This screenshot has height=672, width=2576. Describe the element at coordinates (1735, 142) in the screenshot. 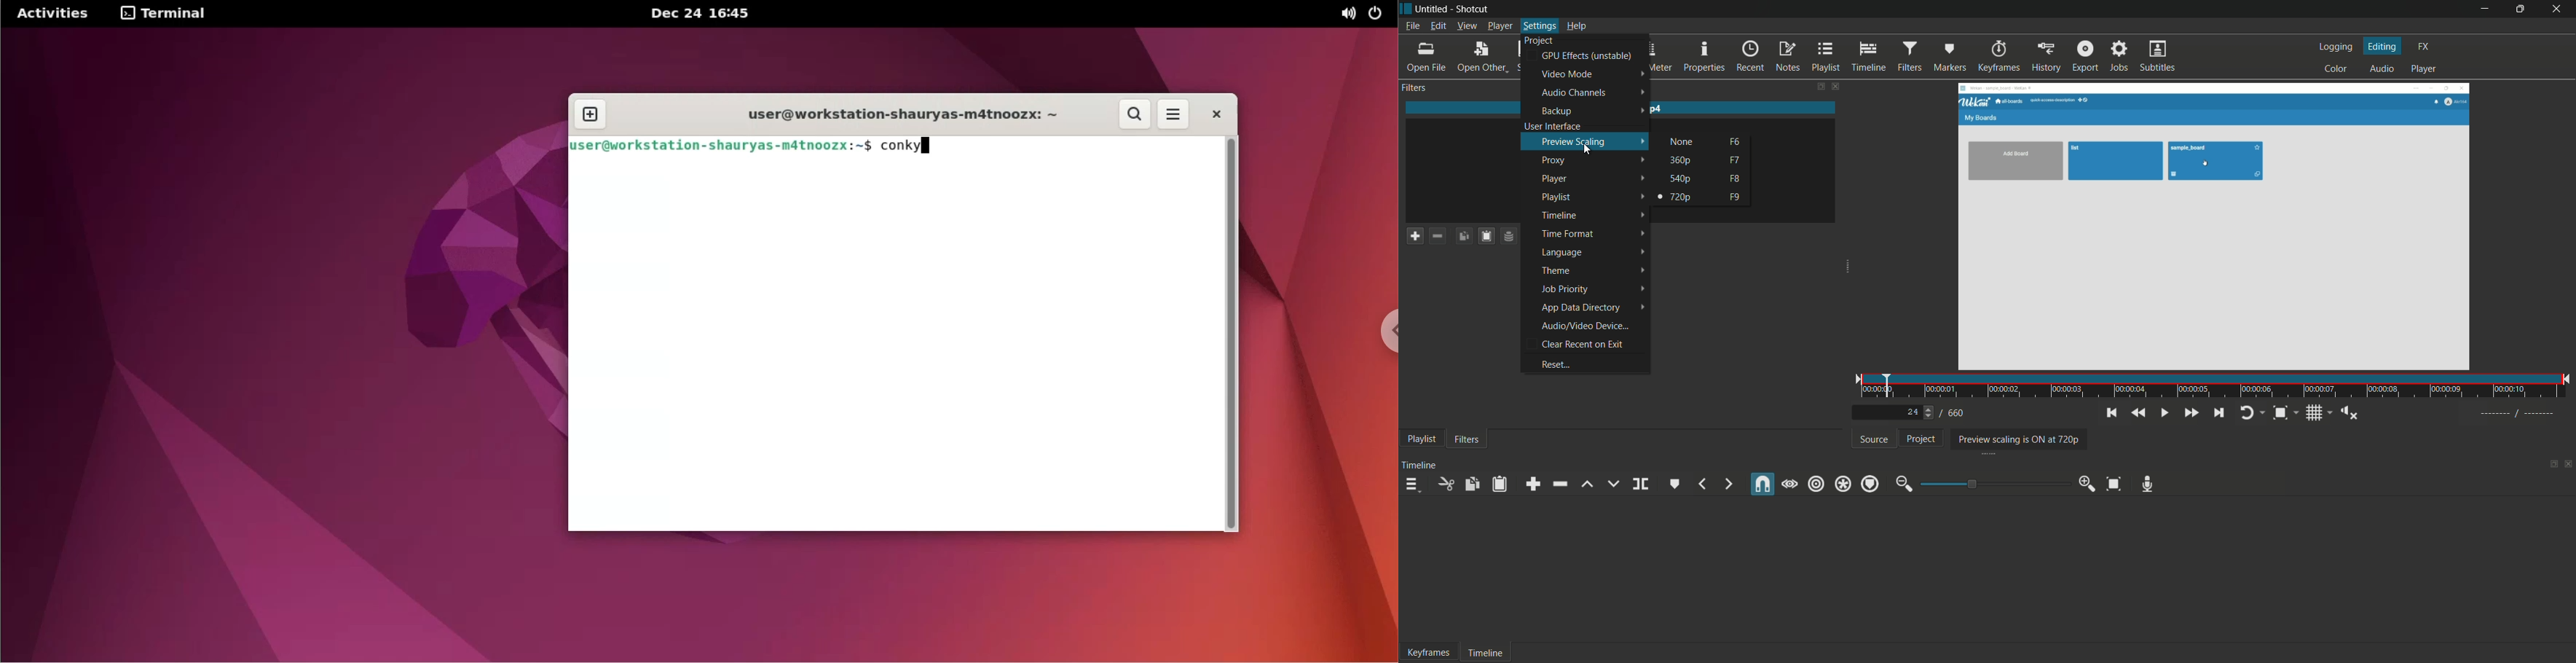

I see `keyboard shortcut` at that location.